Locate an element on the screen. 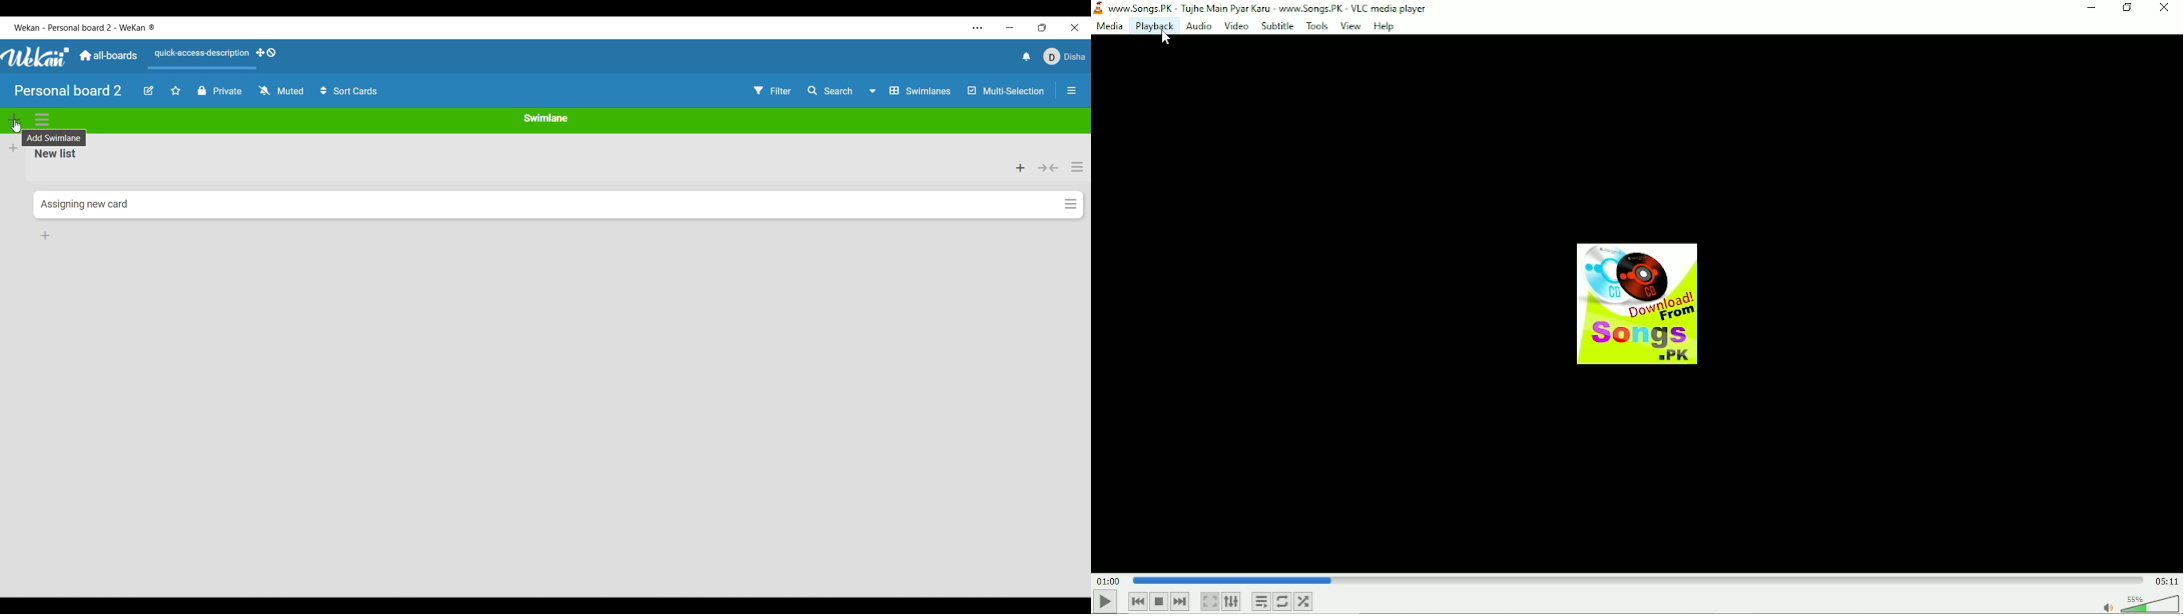 The image size is (2184, 616). Software logo is located at coordinates (36, 57).